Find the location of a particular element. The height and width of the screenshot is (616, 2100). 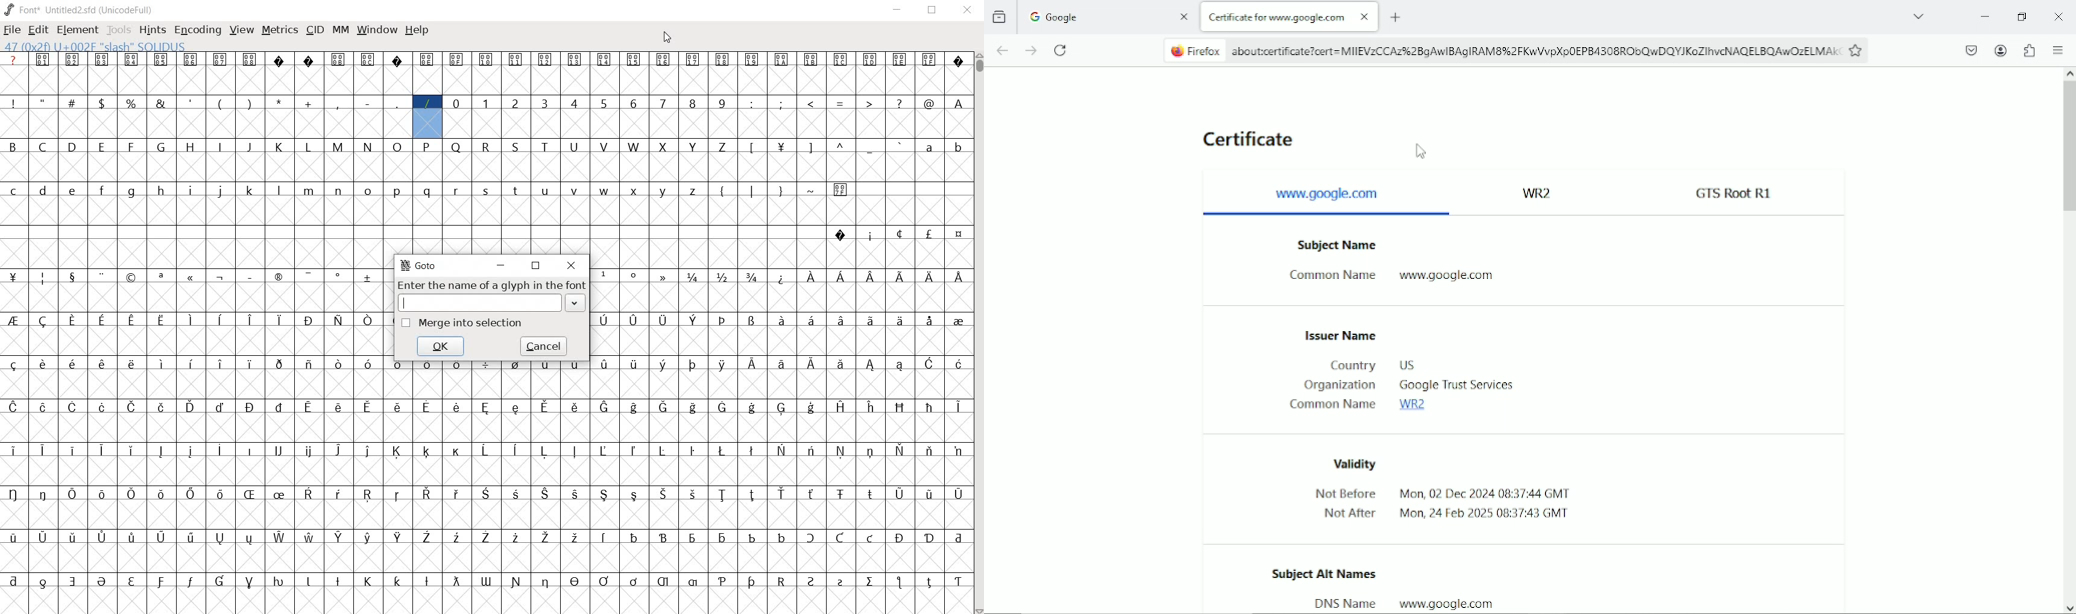

restore is located at coordinates (536, 265).